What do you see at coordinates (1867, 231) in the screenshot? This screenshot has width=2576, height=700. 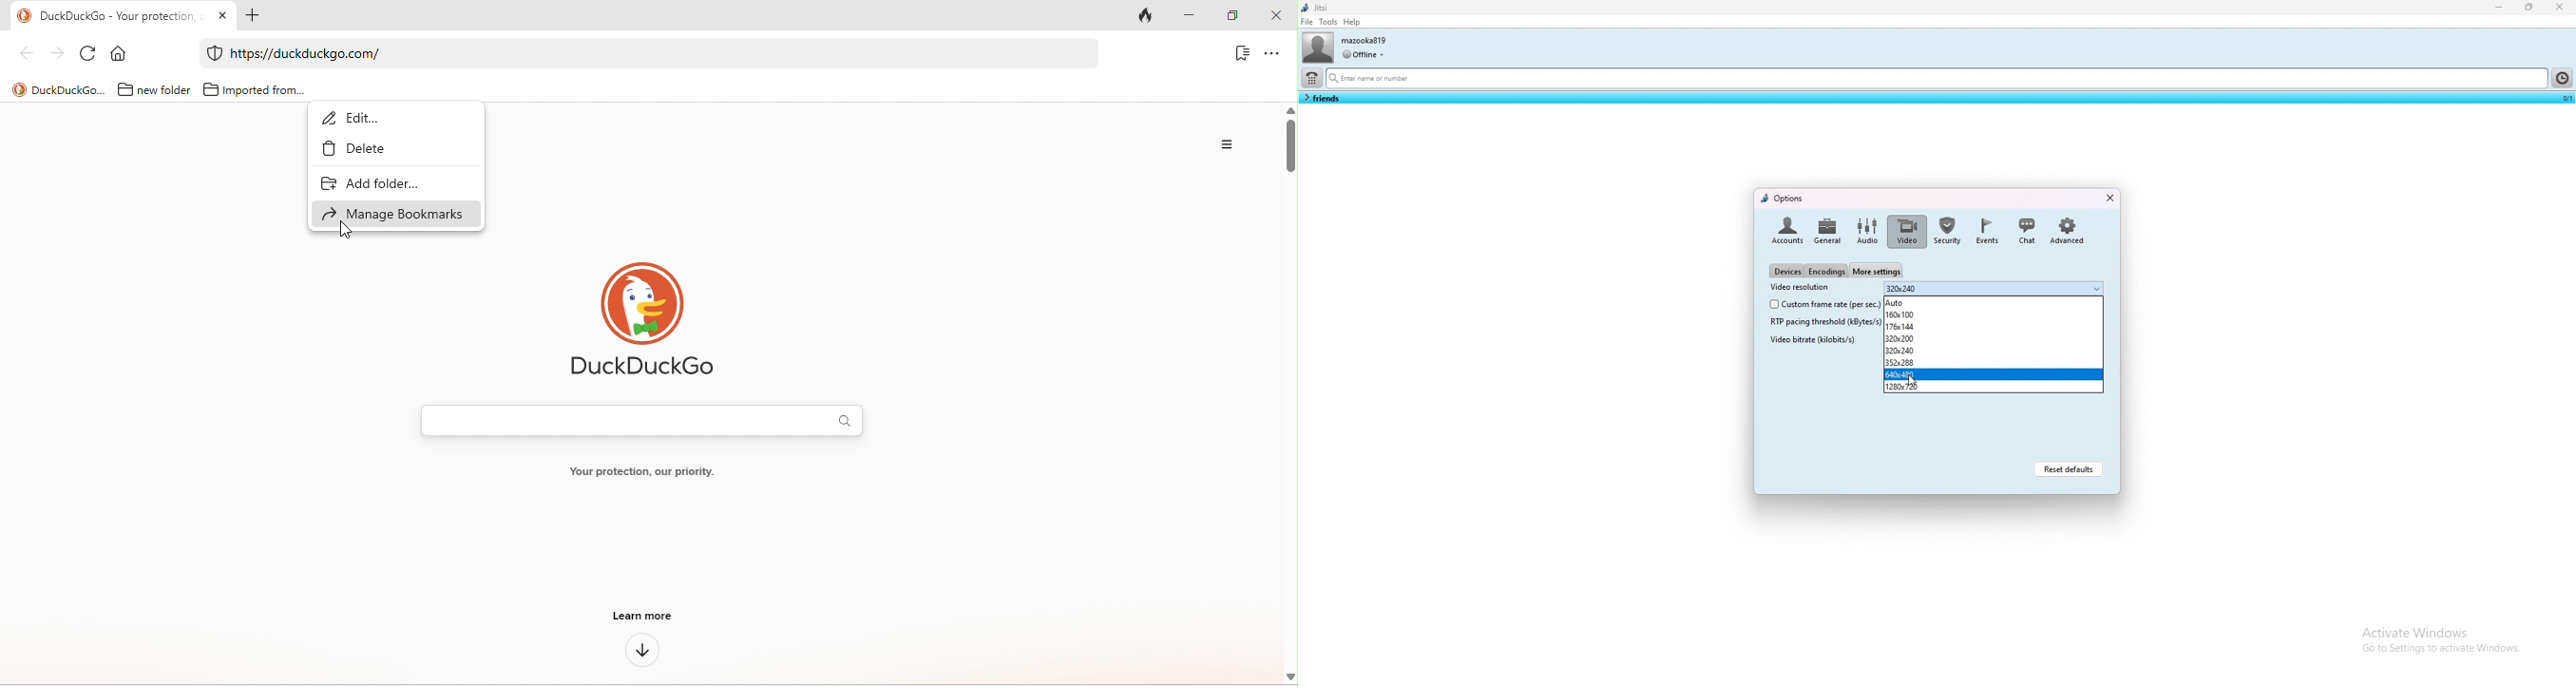 I see `Audio` at bounding box center [1867, 231].